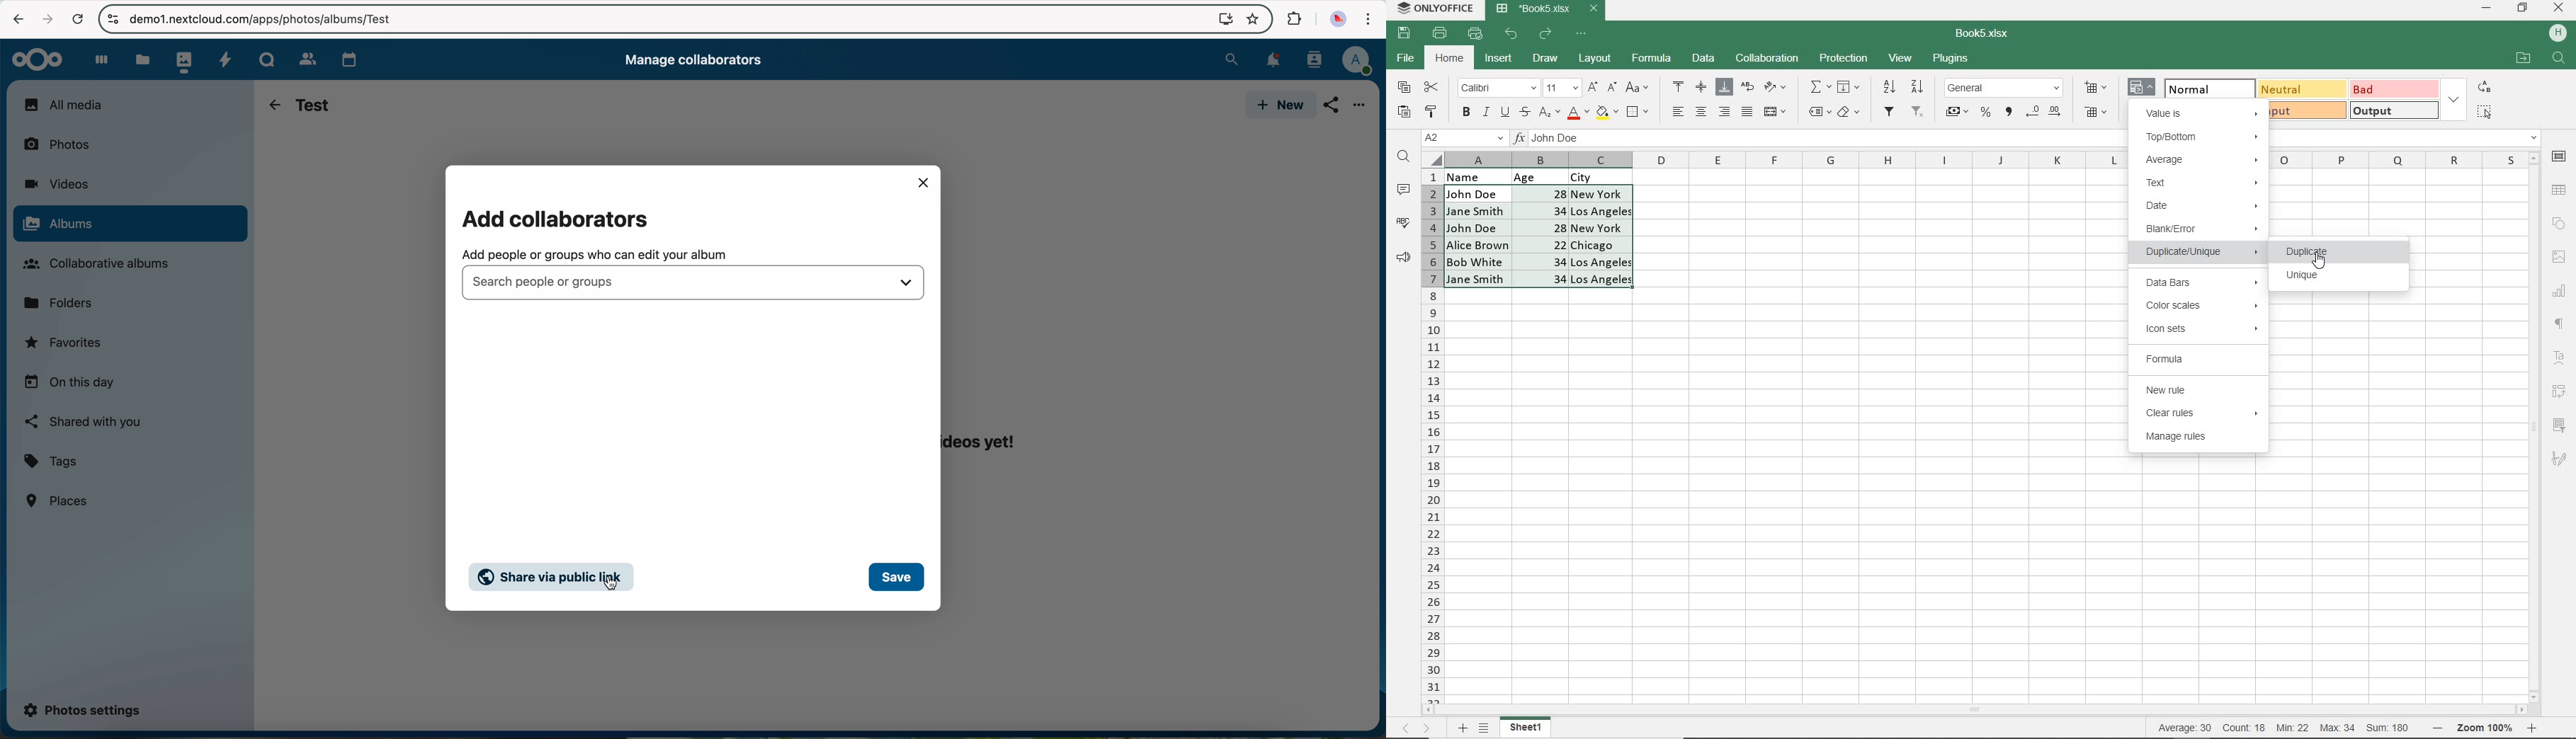 This screenshot has height=756, width=2576. Describe the element at coordinates (897, 577) in the screenshot. I see `save button` at that location.